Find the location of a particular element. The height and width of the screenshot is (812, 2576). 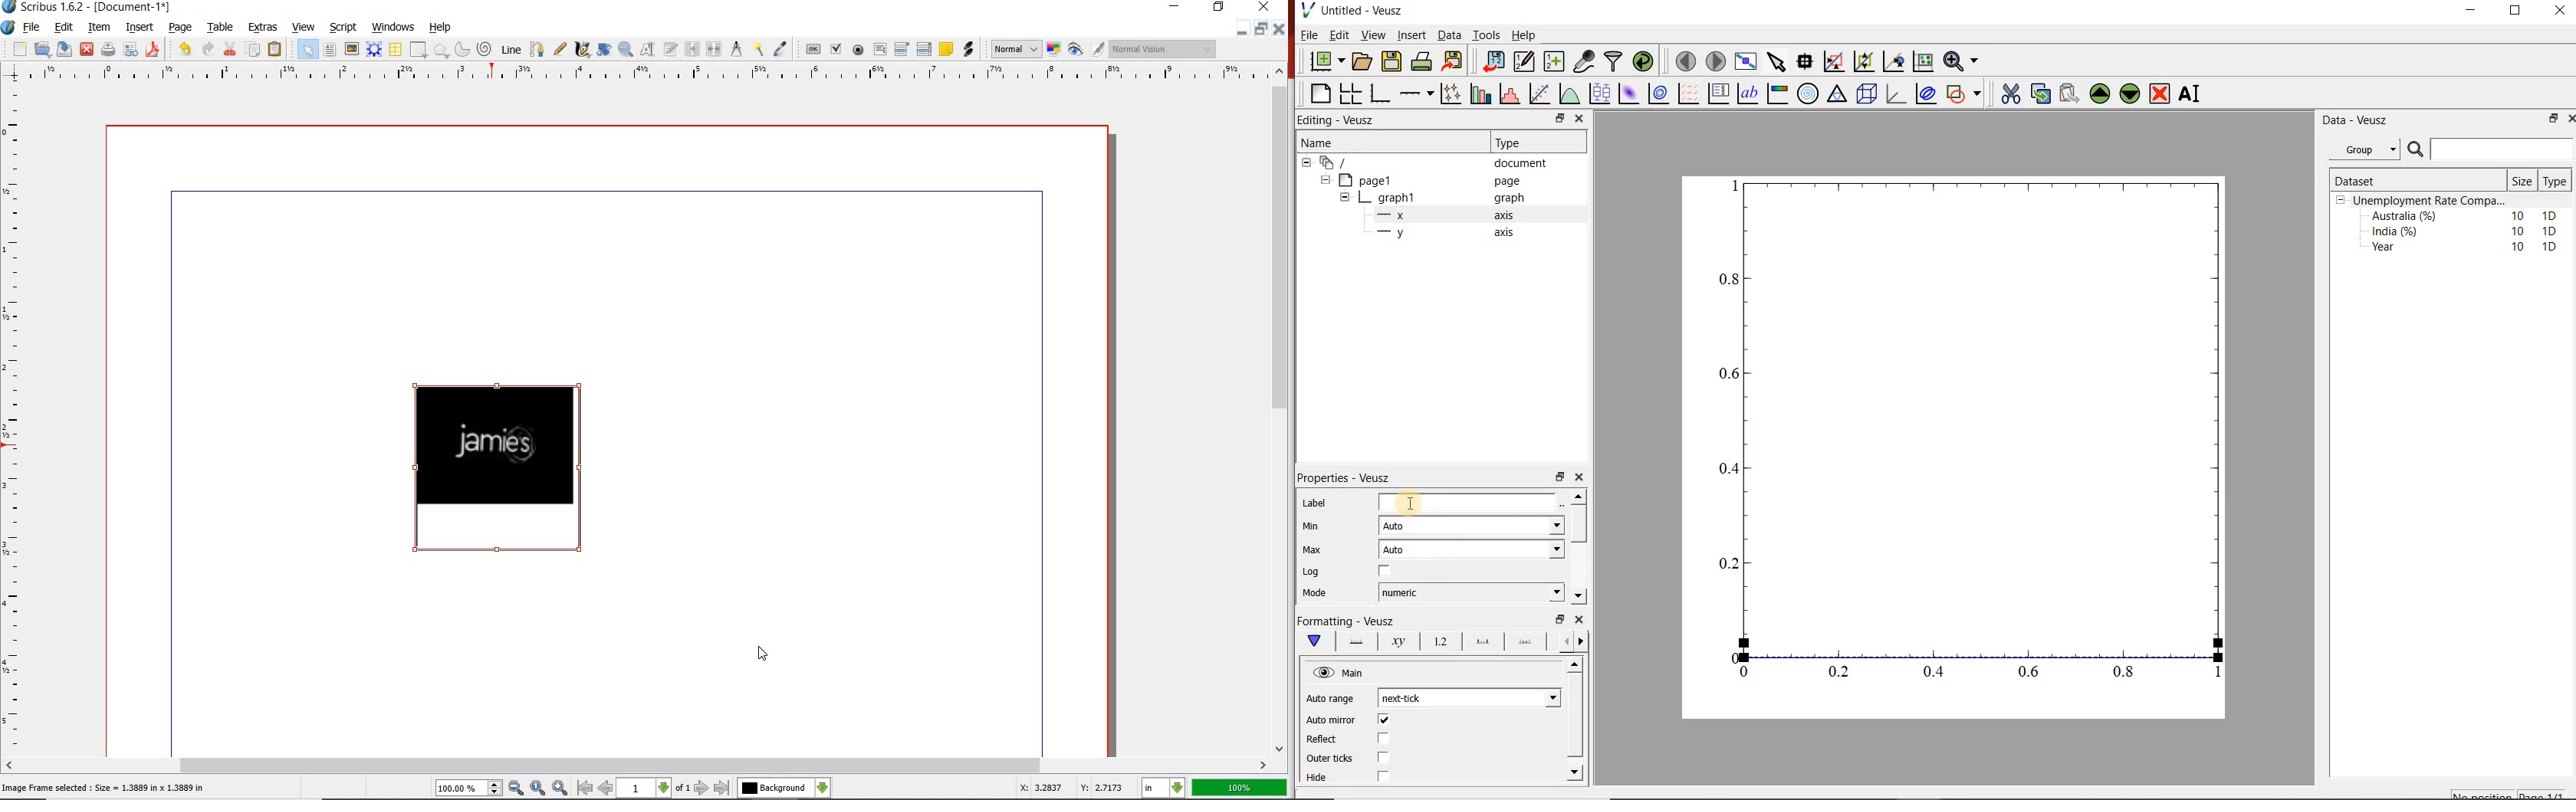

image frame is located at coordinates (351, 49).